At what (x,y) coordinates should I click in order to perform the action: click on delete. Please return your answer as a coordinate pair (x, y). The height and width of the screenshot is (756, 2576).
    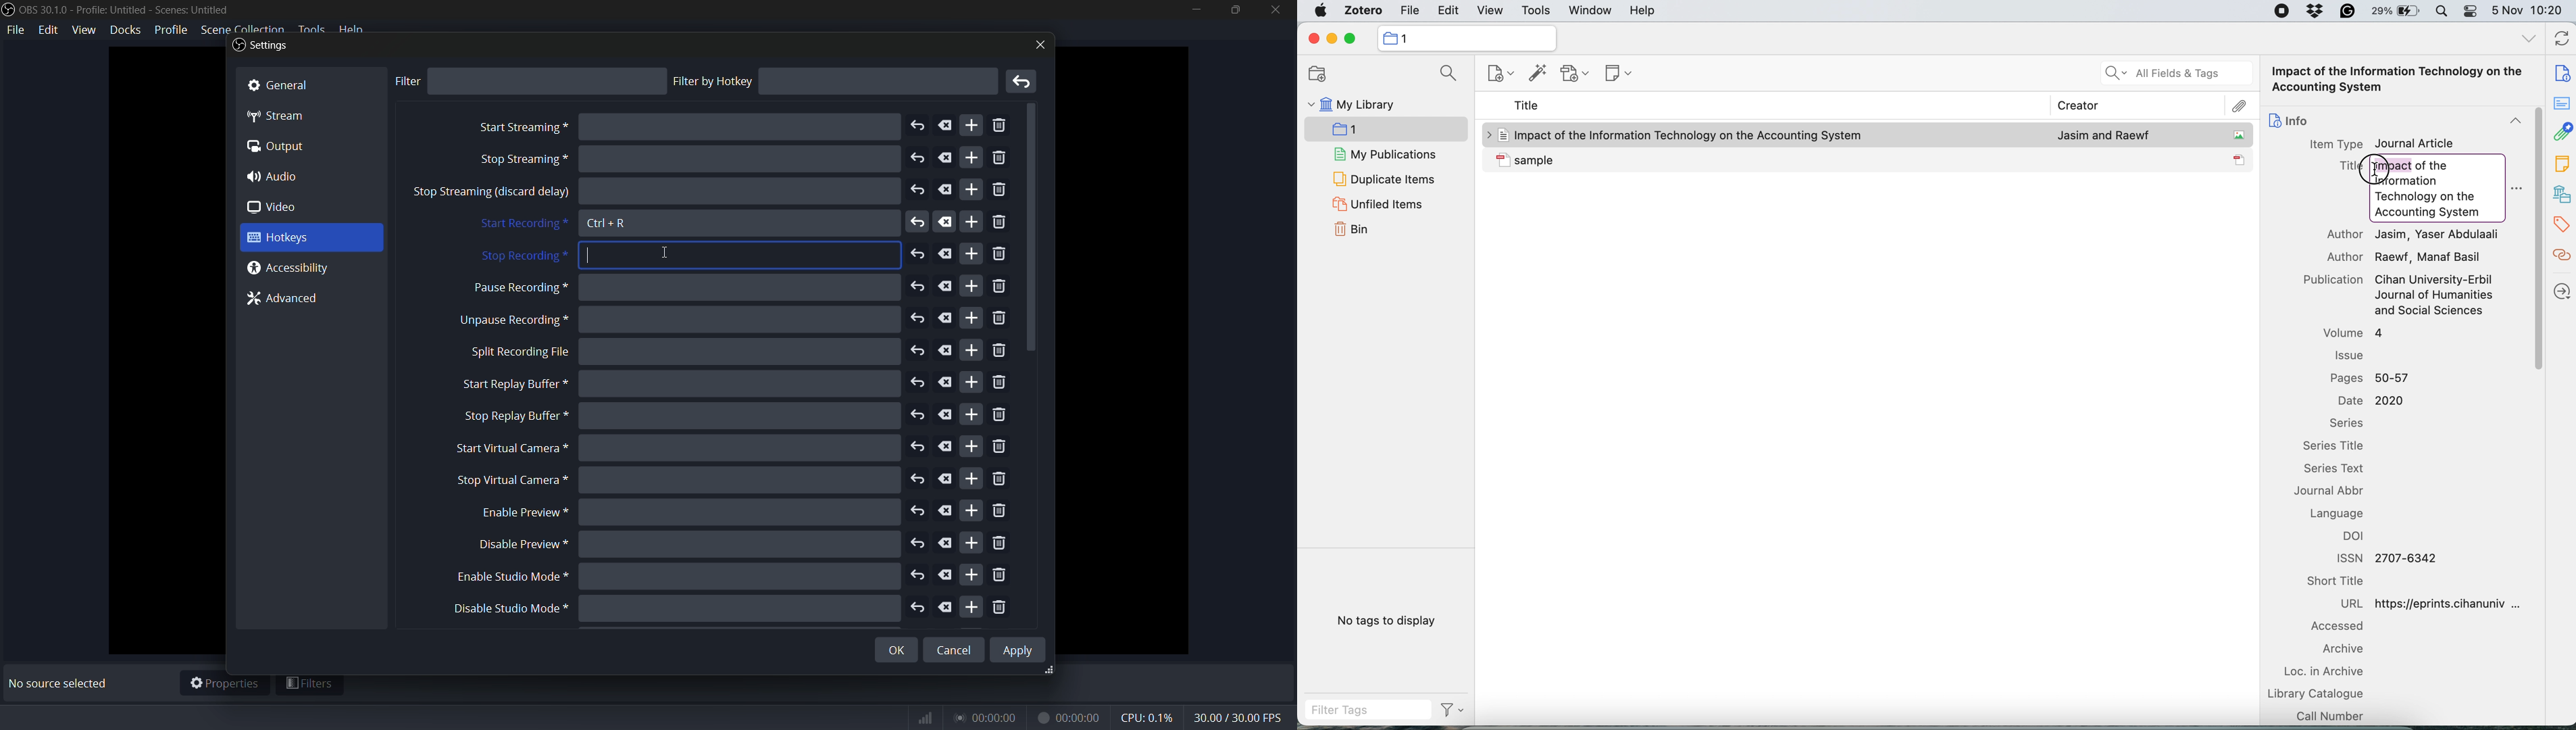
    Looking at the image, I should click on (946, 543).